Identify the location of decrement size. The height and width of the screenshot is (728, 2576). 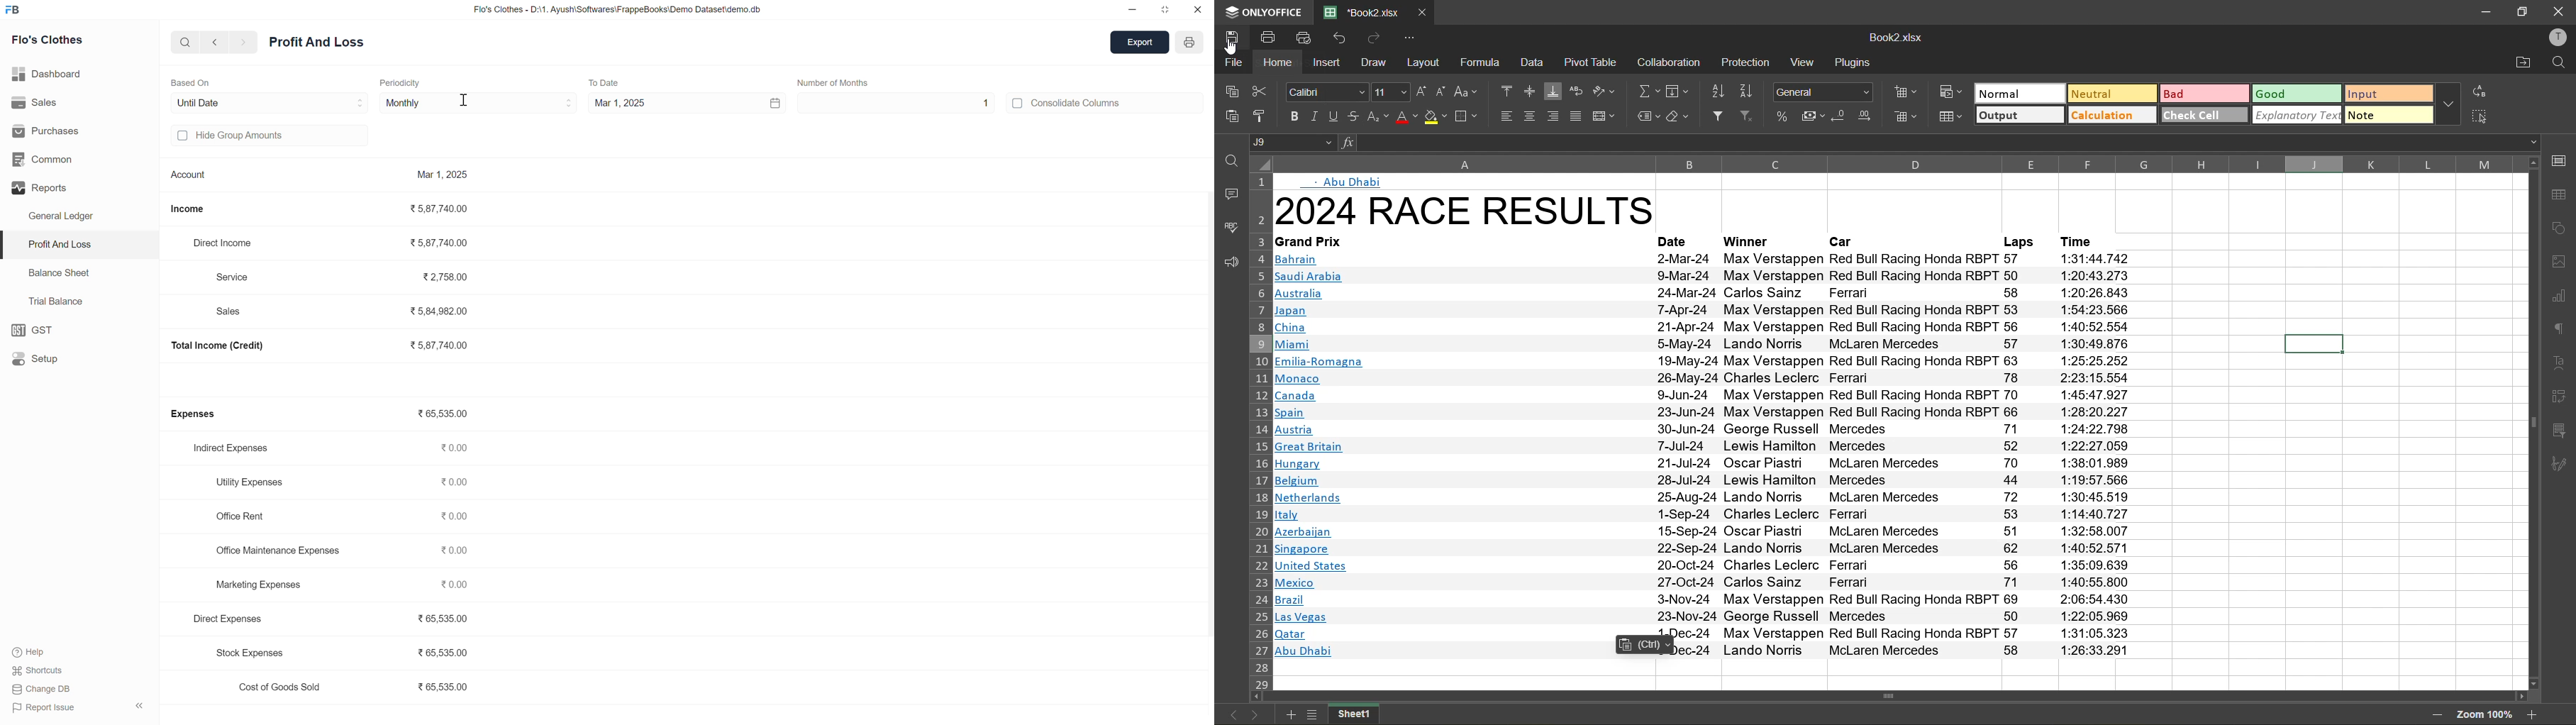
(1443, 89).